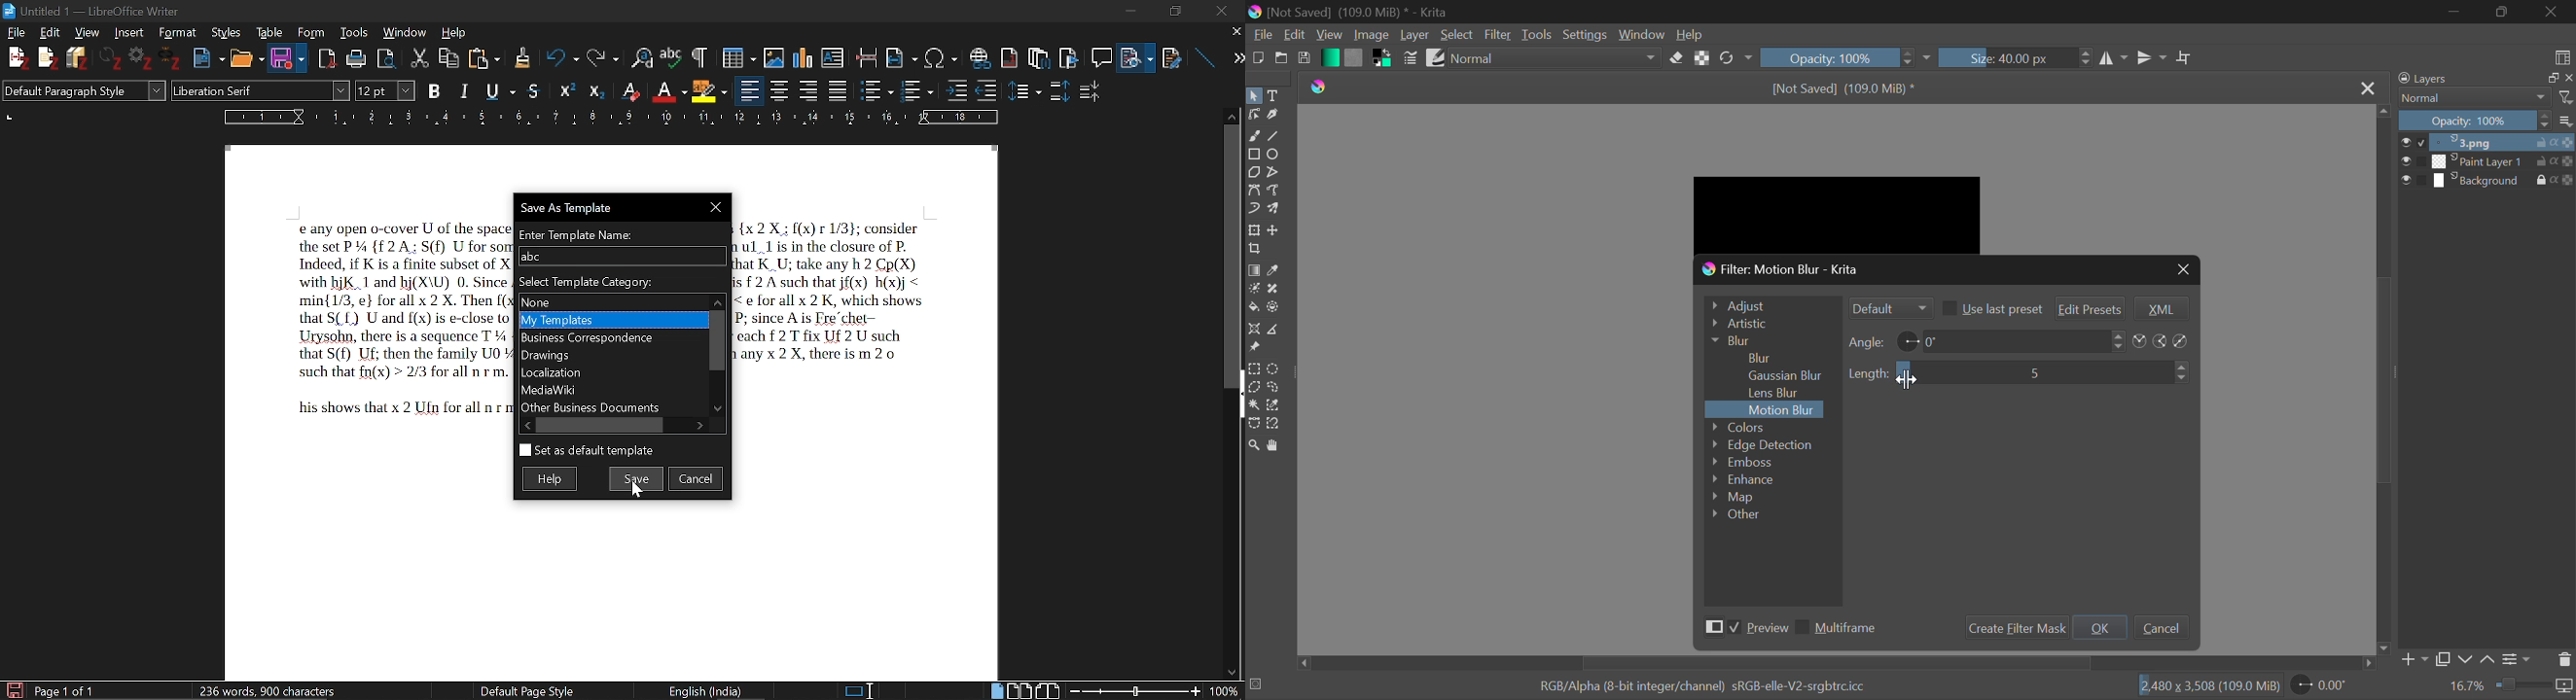 Image resolution: width=2576 pixels, height=700 pixels. I want to click on Move up, so click(717, 299).